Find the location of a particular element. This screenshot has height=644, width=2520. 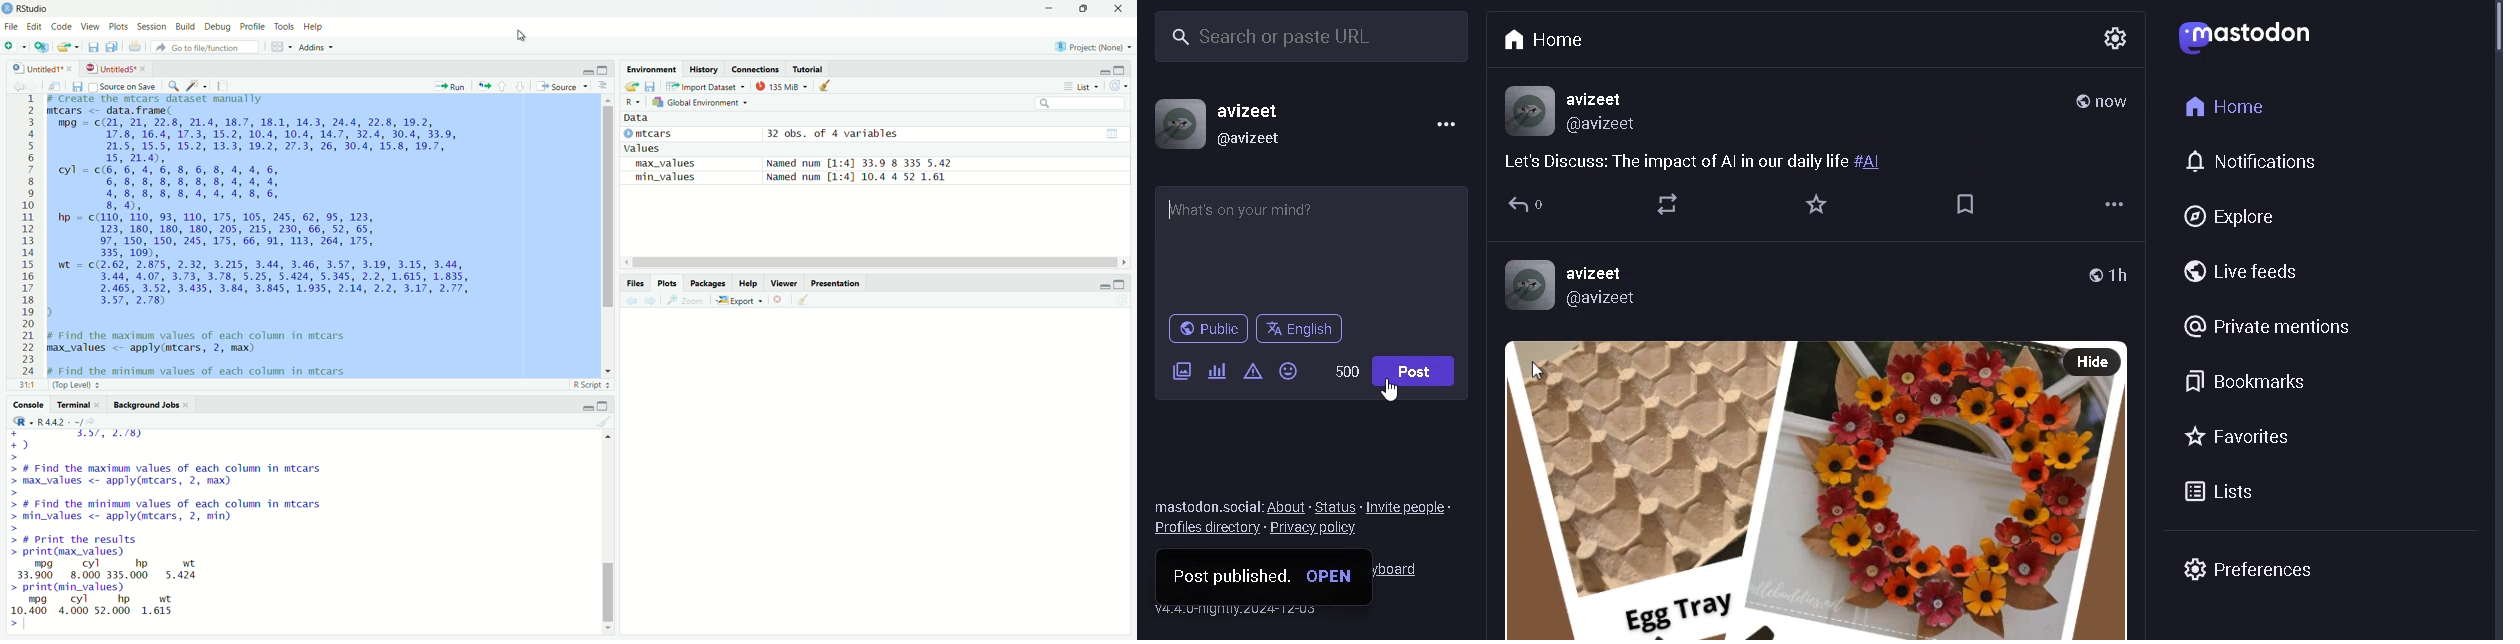

files is located at coordinates (81, 88).